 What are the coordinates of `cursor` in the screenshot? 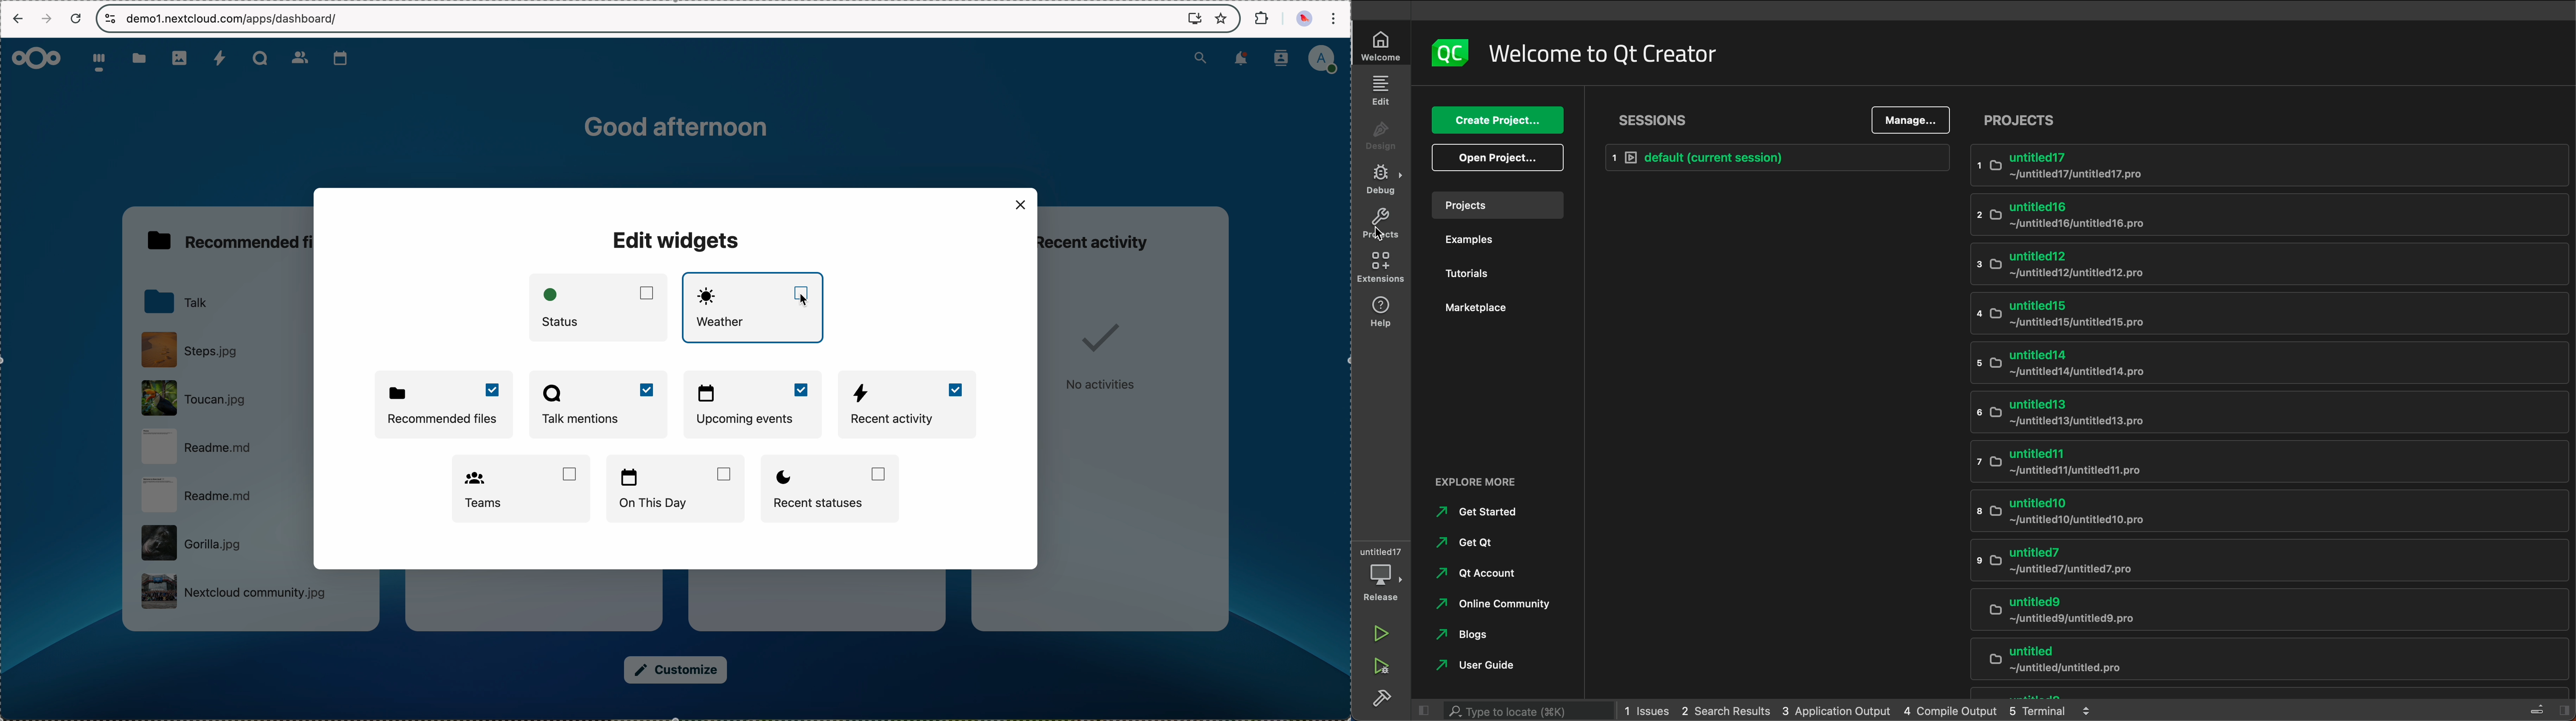 It's located at (804, 301).